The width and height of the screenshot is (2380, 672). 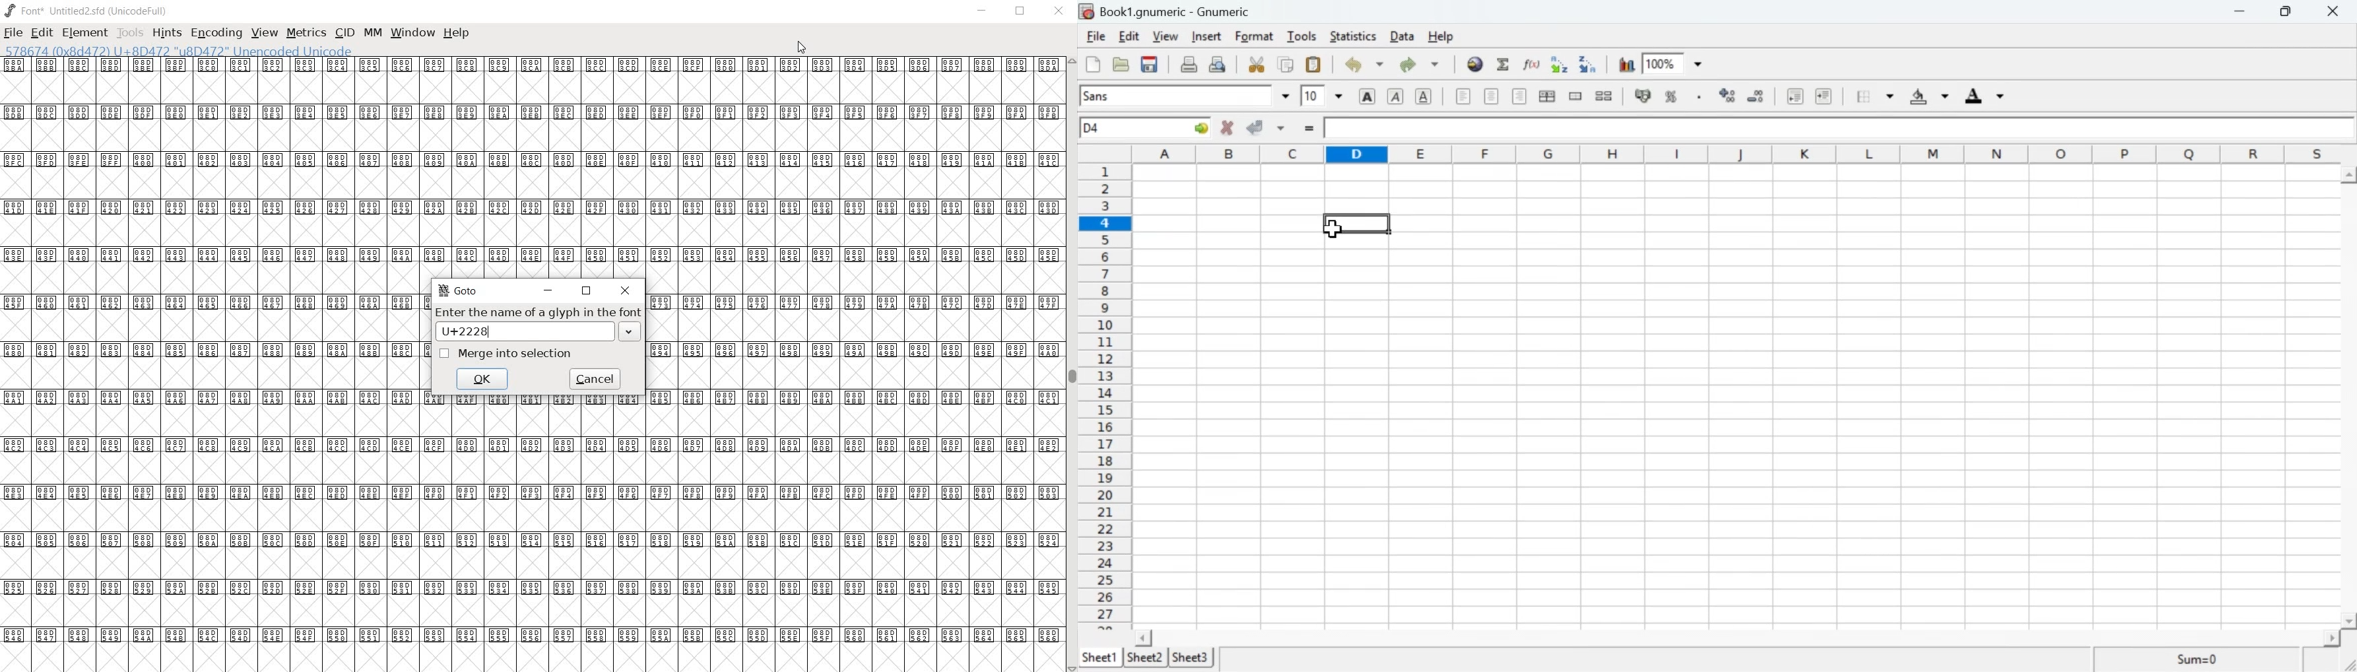 I want to click on Create new workbook, so click(x=1091, y=64).